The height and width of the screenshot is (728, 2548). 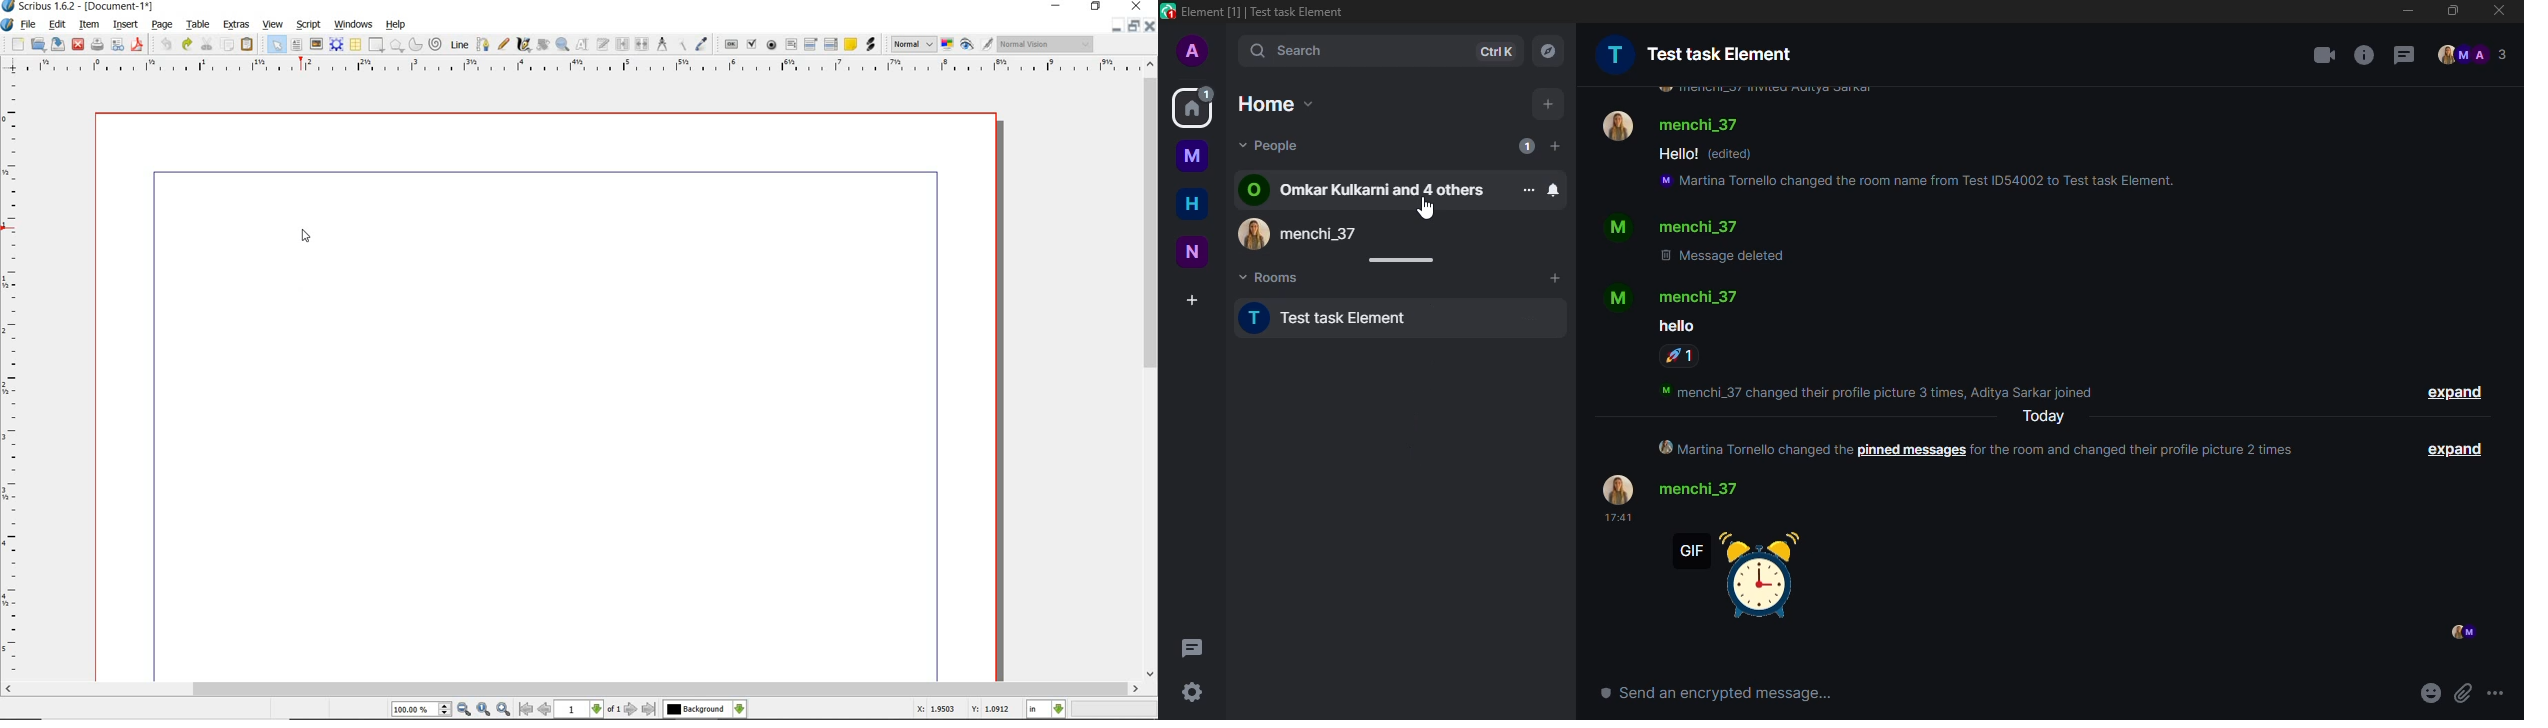 I want to click on scrollbar, so click(x=573, y=690).